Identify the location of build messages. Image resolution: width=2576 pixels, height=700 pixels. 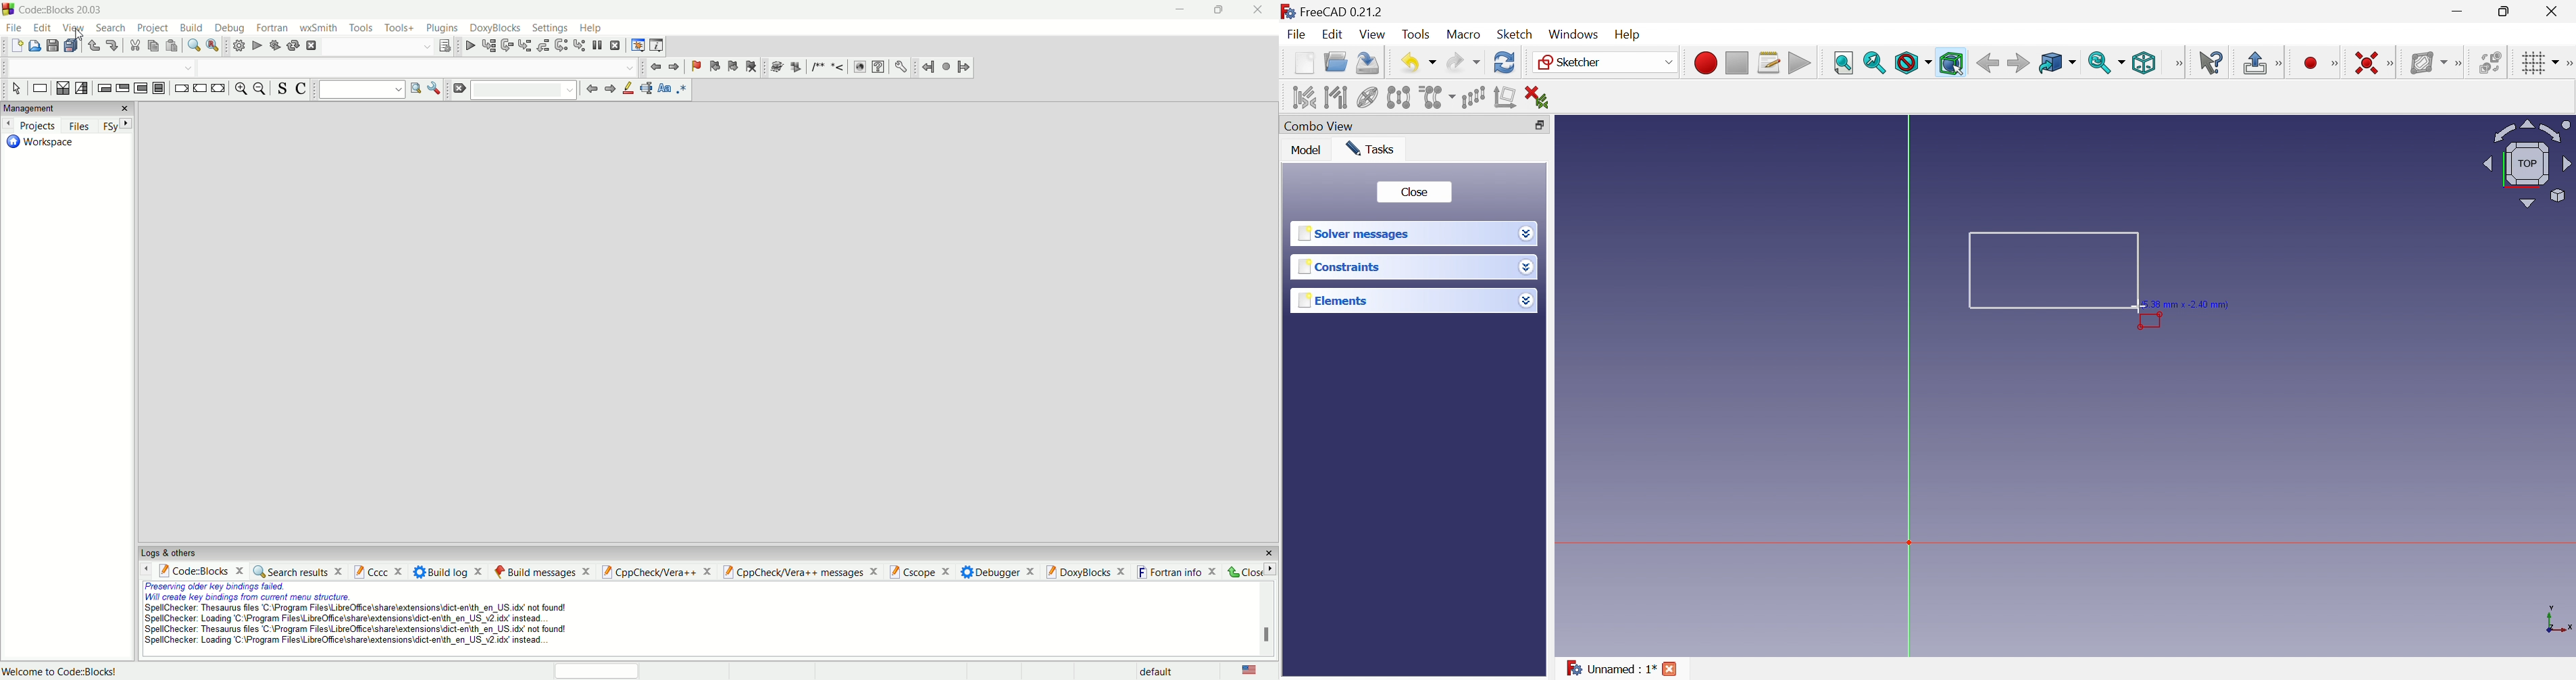
(542, 571).